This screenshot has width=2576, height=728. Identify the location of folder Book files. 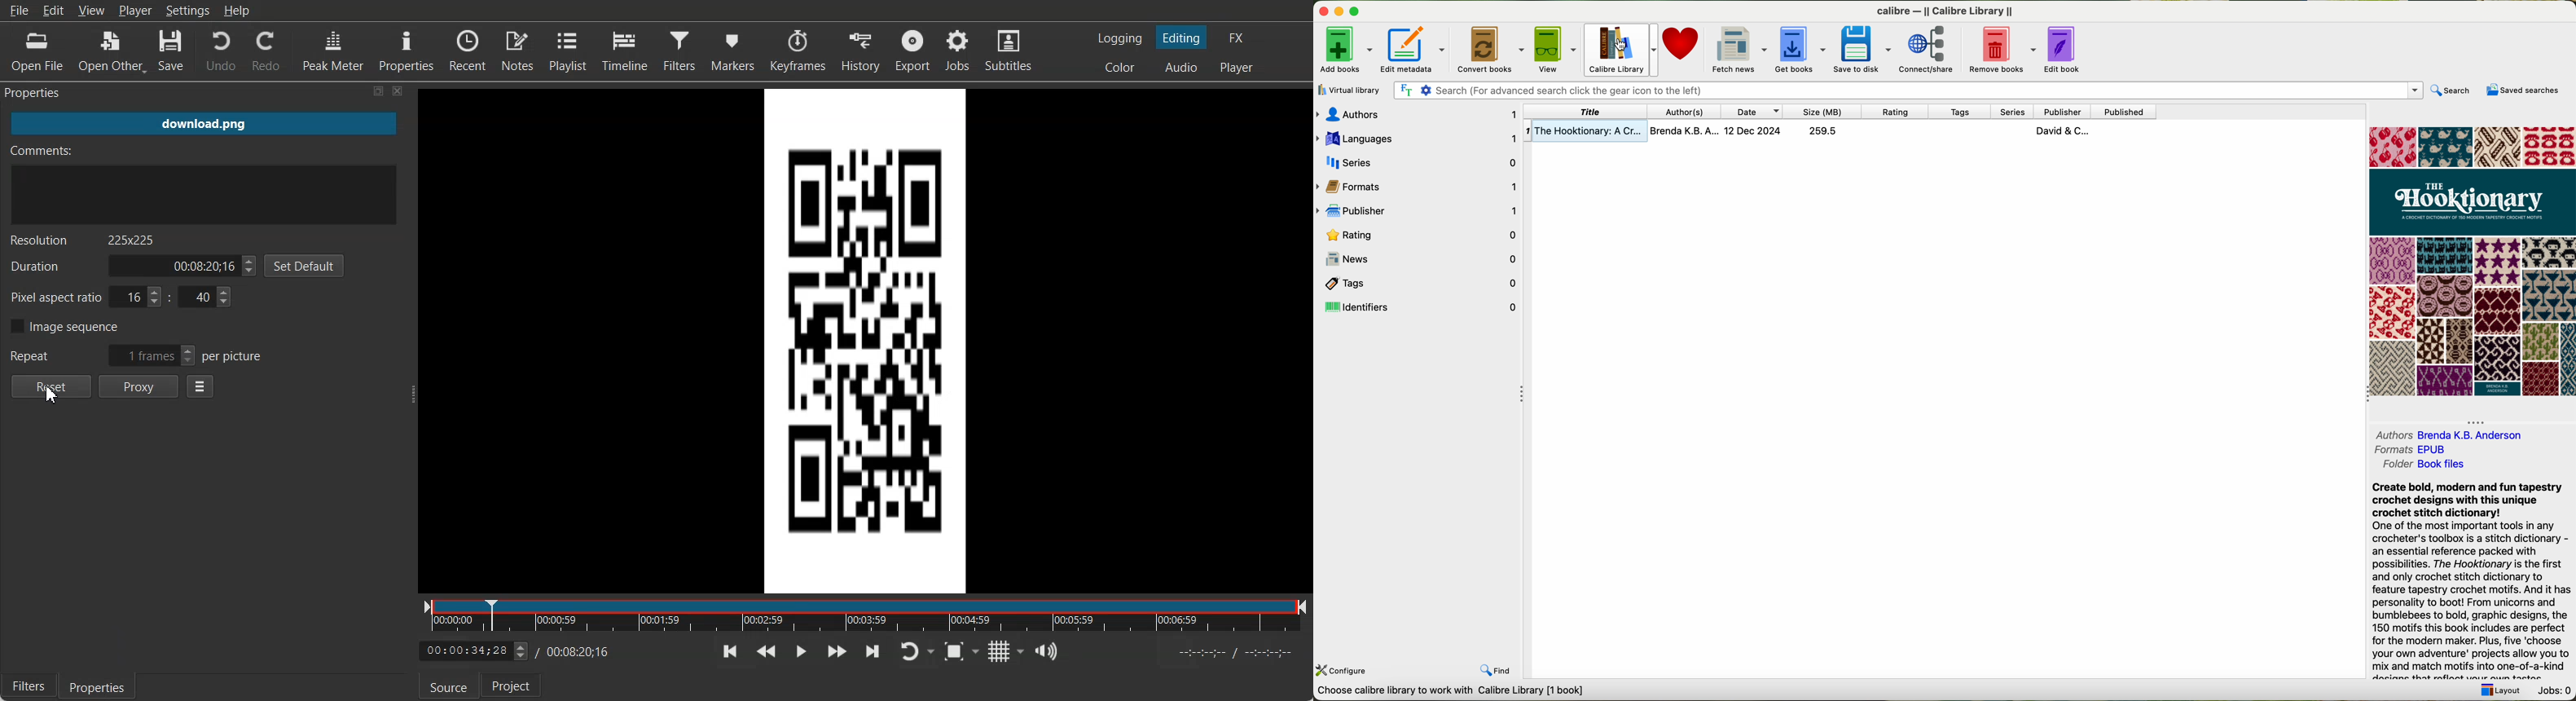
(2426, 467).